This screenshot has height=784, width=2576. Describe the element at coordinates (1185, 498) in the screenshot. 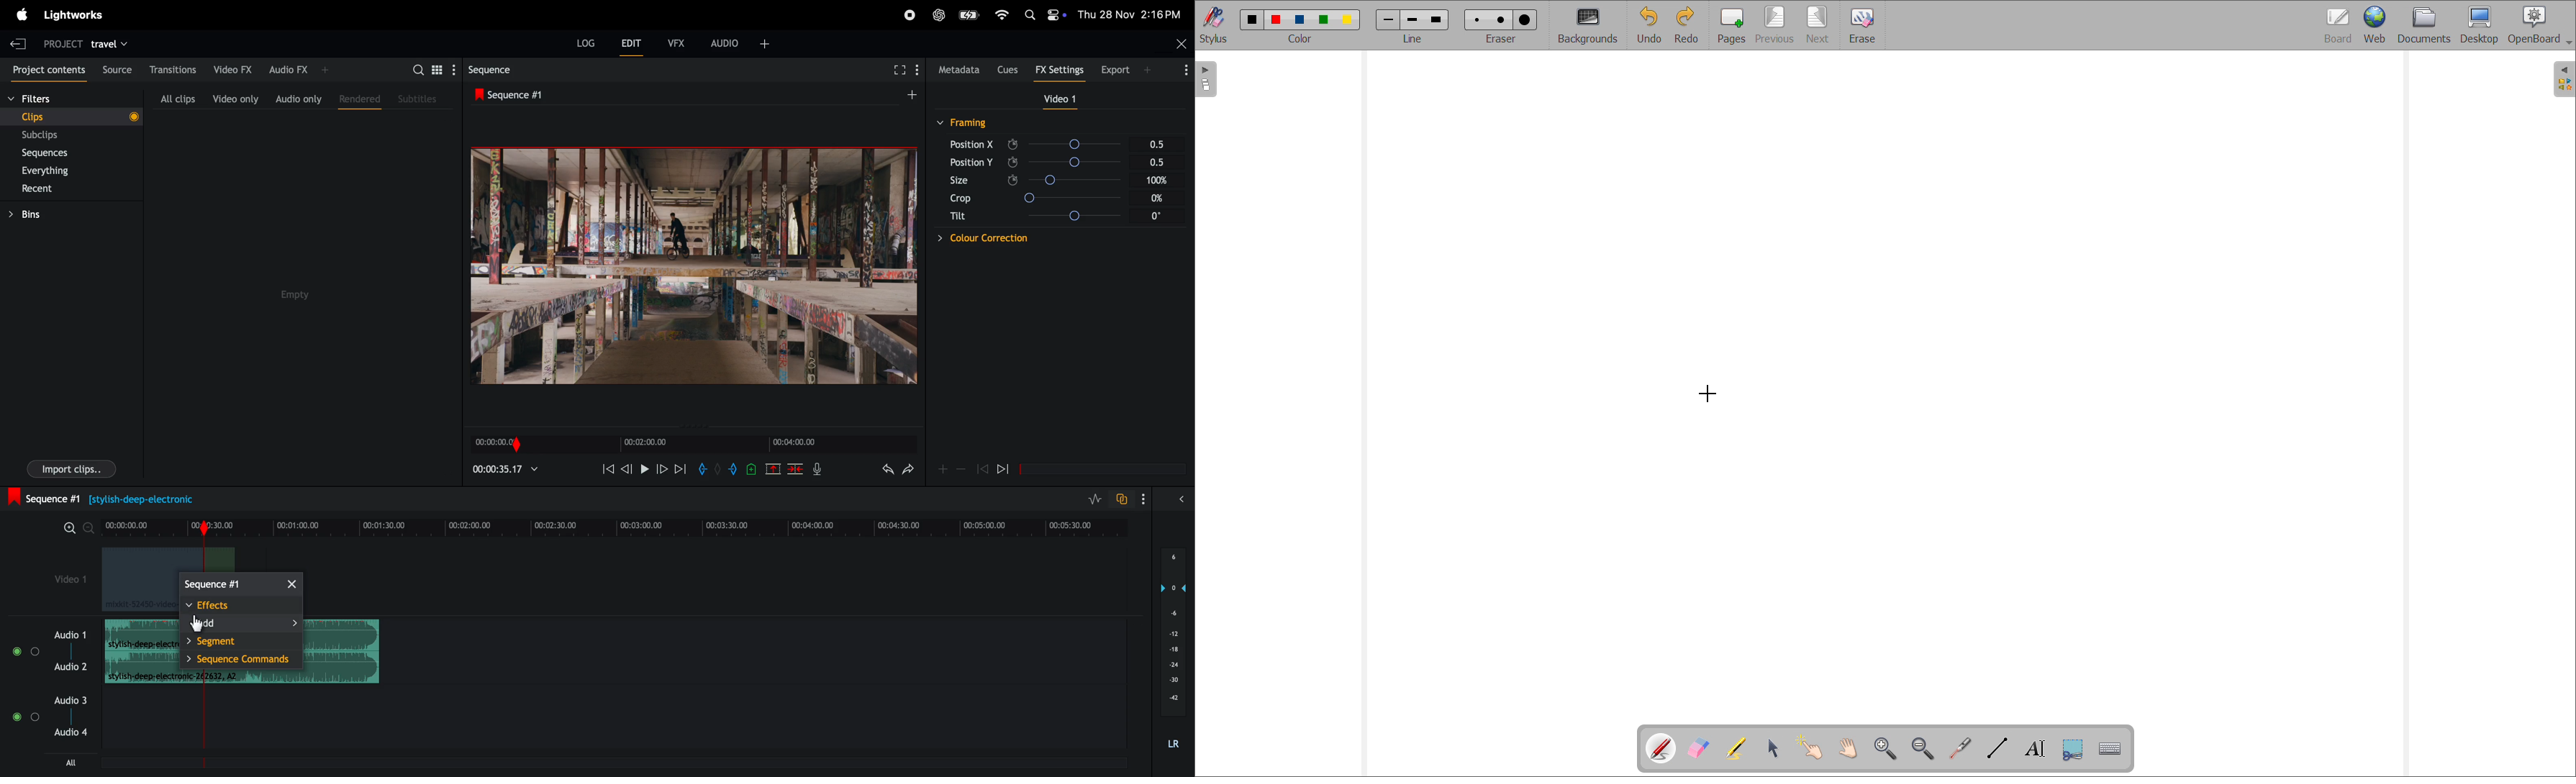

I see `options` at that location.